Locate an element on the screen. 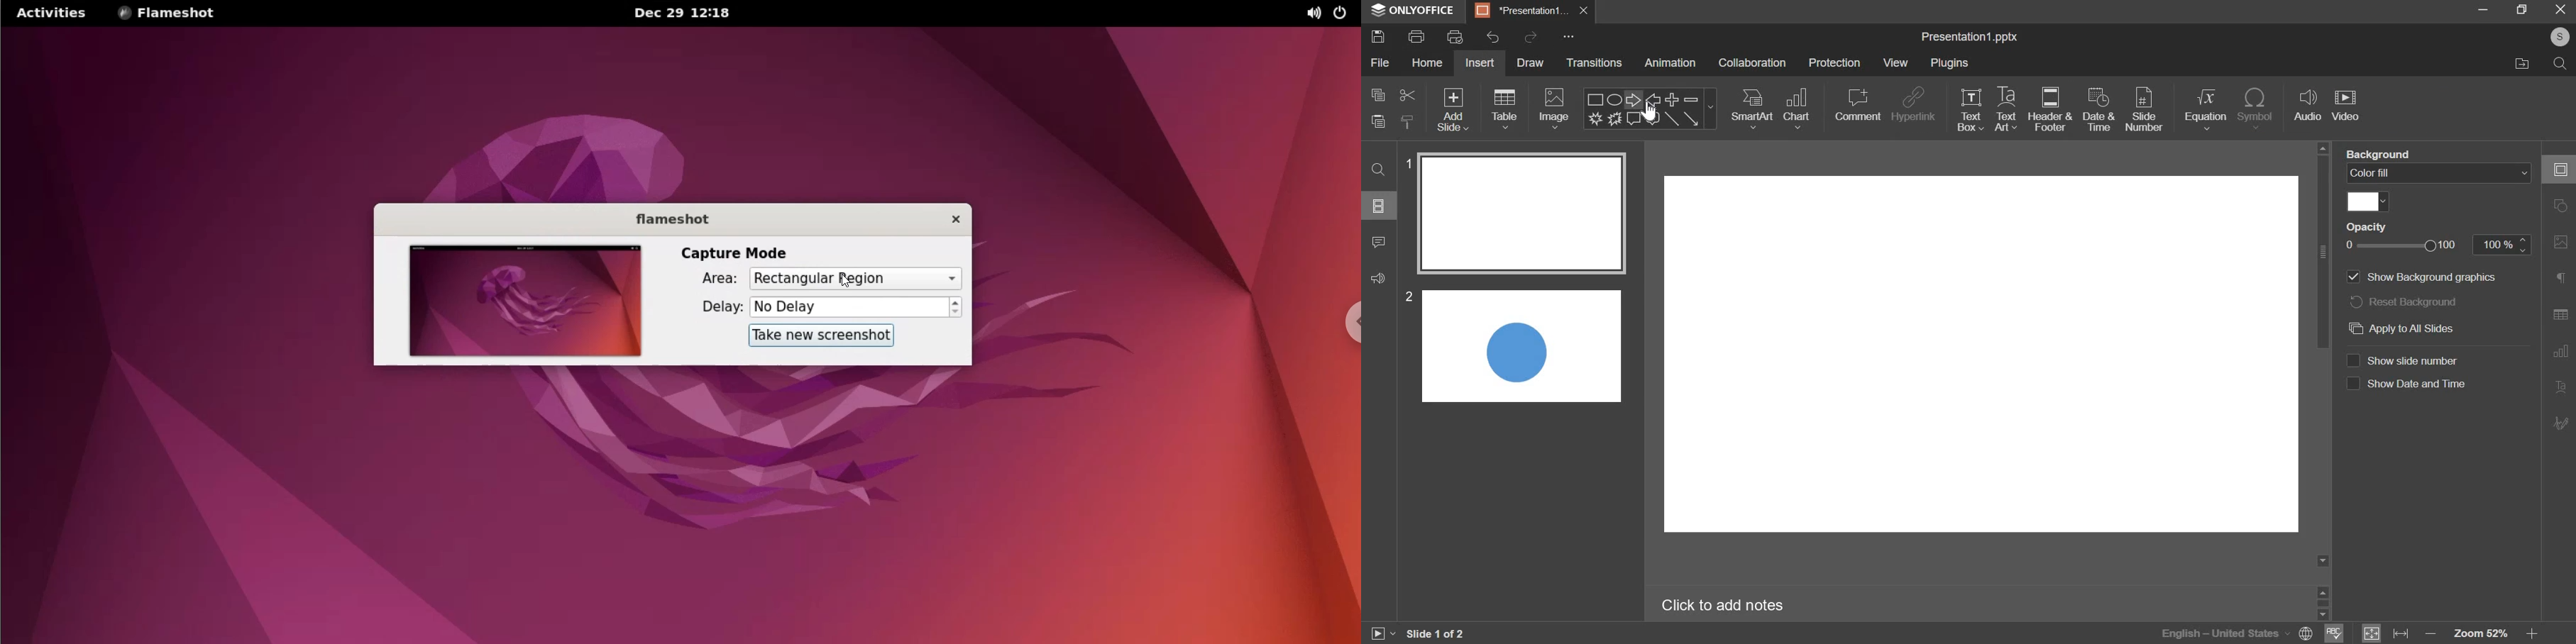  undo is located at coordinates (1496, 36).